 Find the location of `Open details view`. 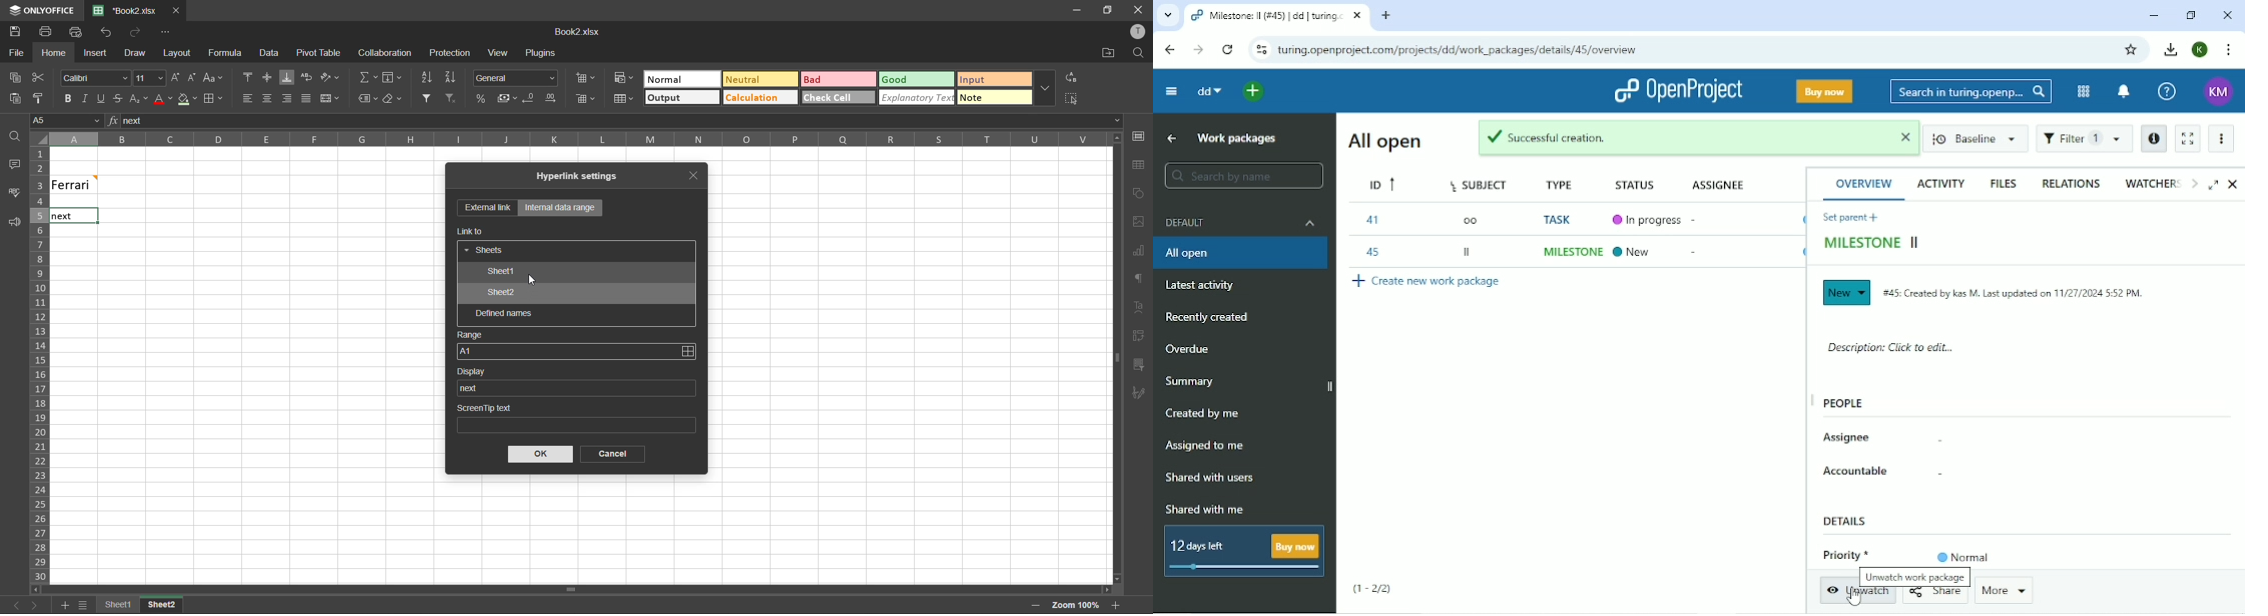

Open details view is located at coordinates (2153, 139).